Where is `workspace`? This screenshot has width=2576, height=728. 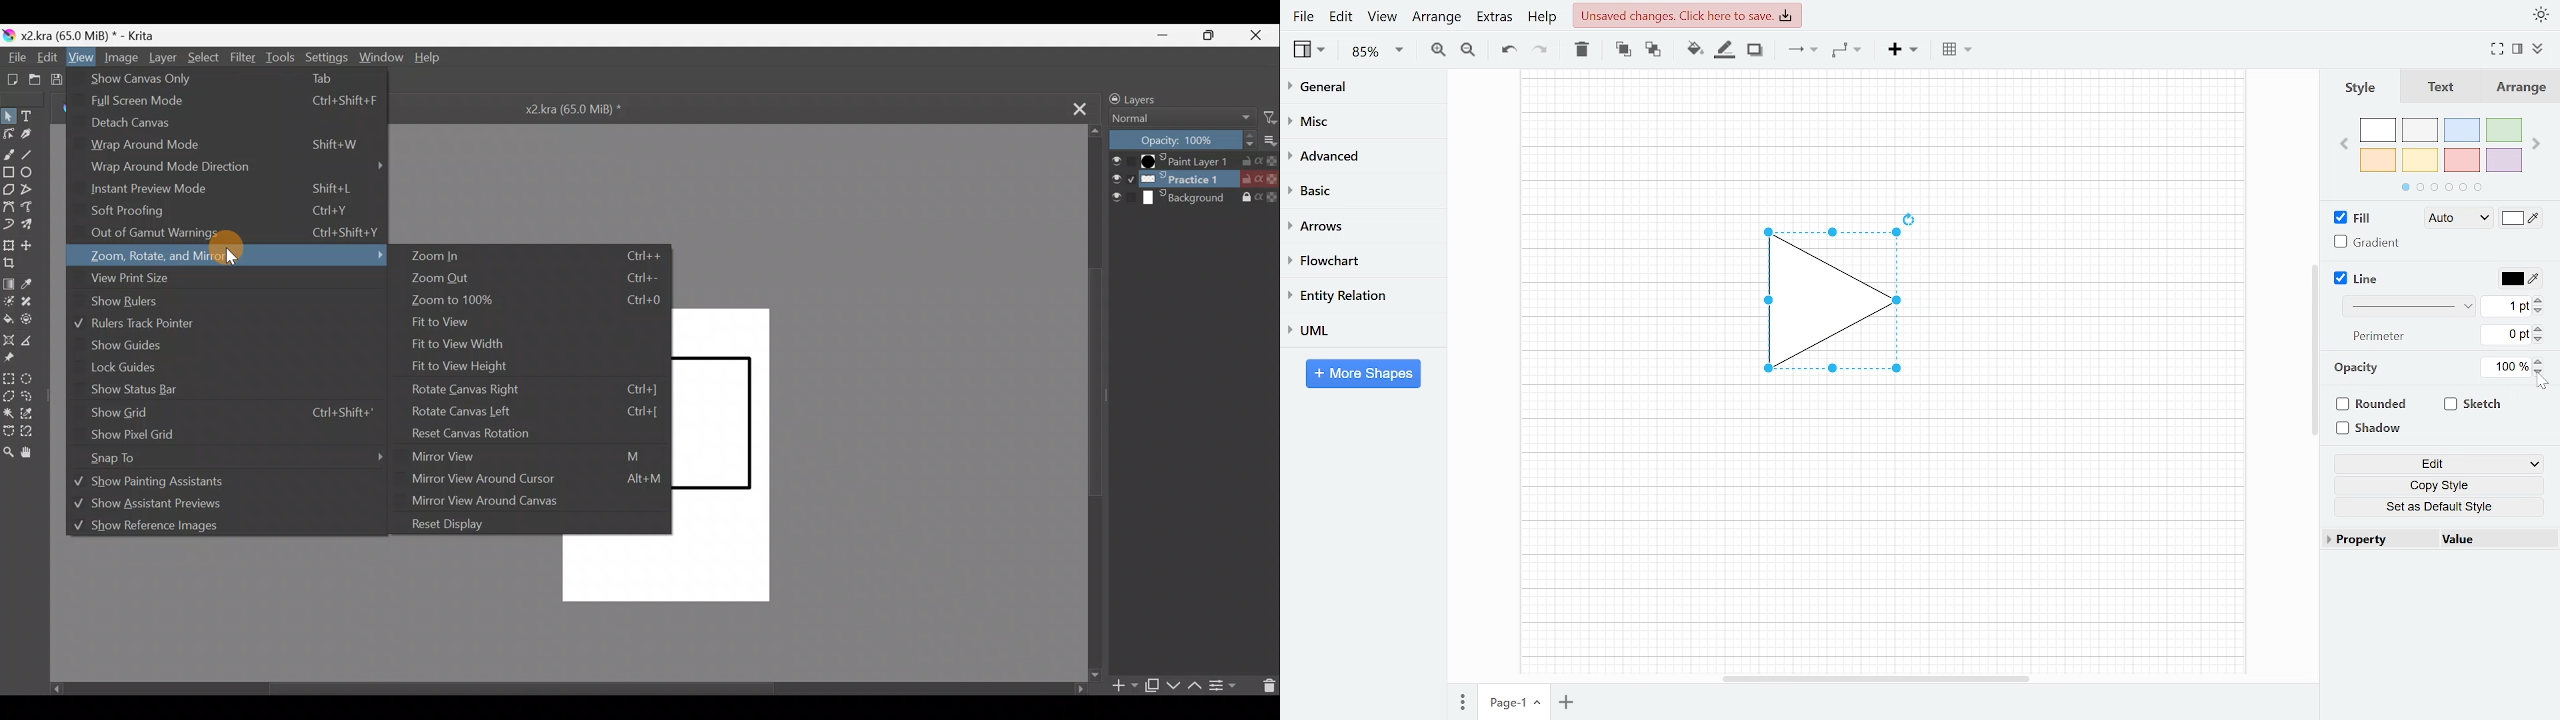 workspace is located at coordinates (1882, 135).